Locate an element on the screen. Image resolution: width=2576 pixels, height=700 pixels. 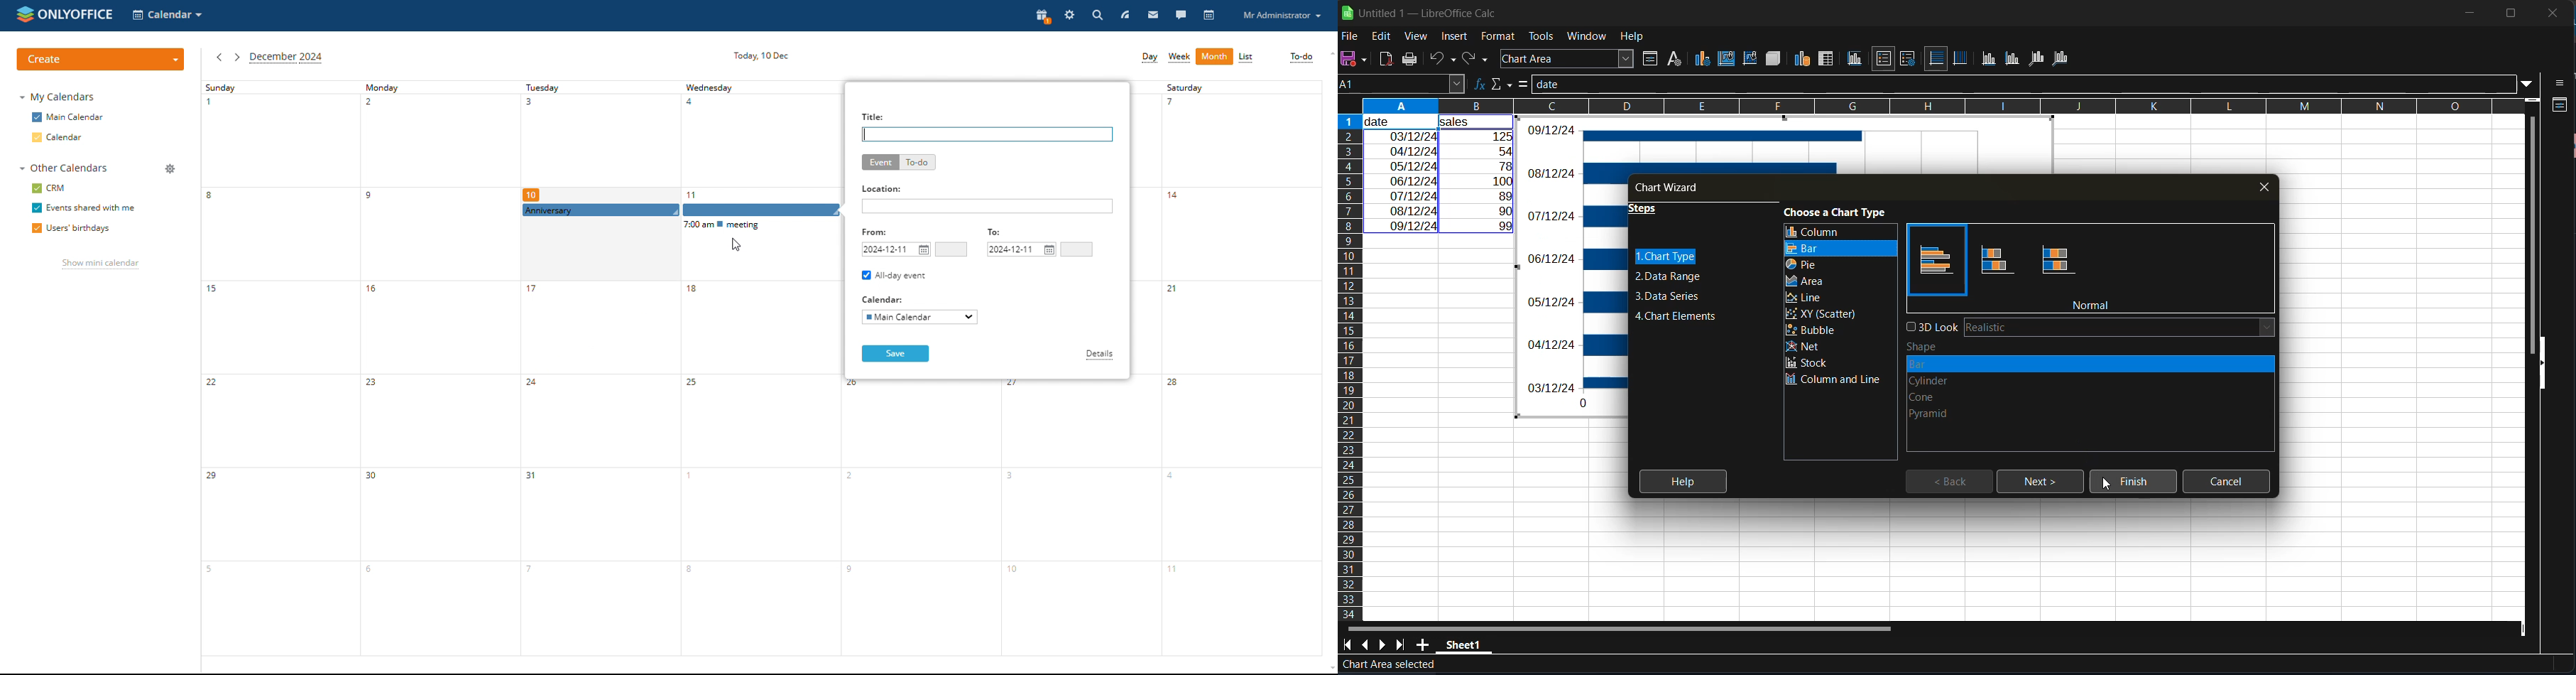
scroll to previous sheet is located at coordinates (1365, 643).